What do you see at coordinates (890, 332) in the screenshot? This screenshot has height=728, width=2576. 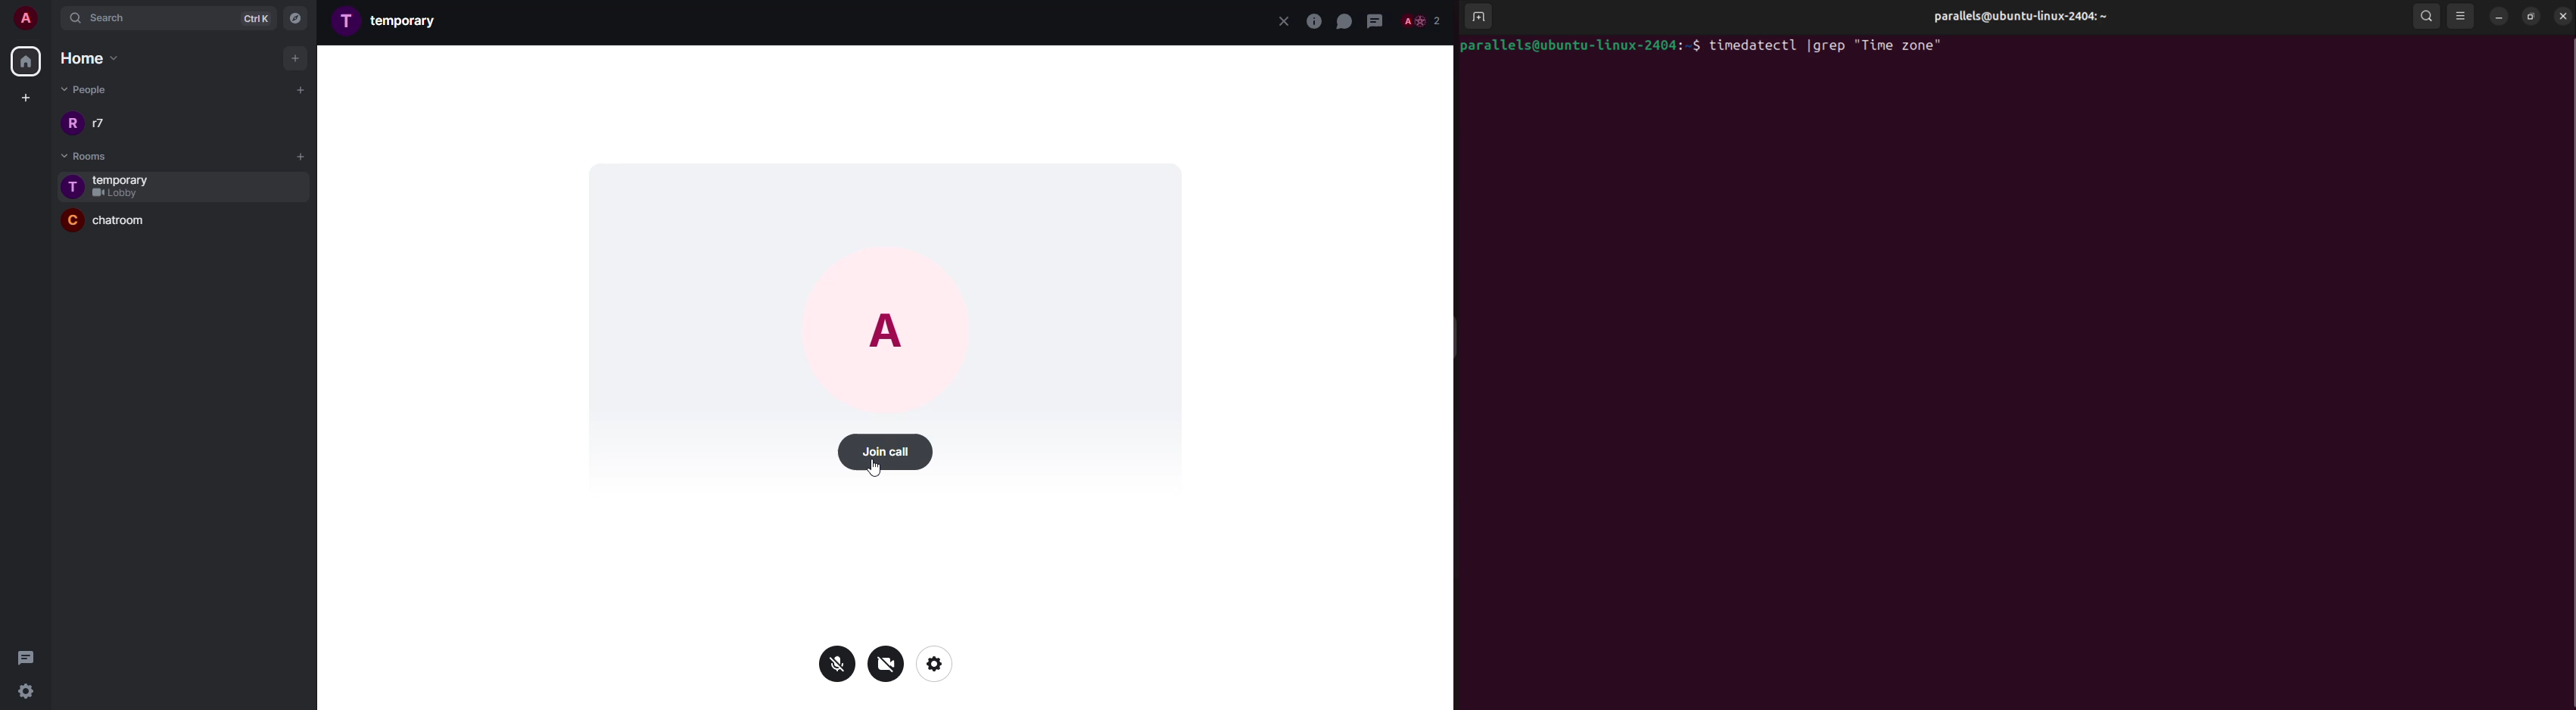 I see `profile` at bounding box center [890, 332].